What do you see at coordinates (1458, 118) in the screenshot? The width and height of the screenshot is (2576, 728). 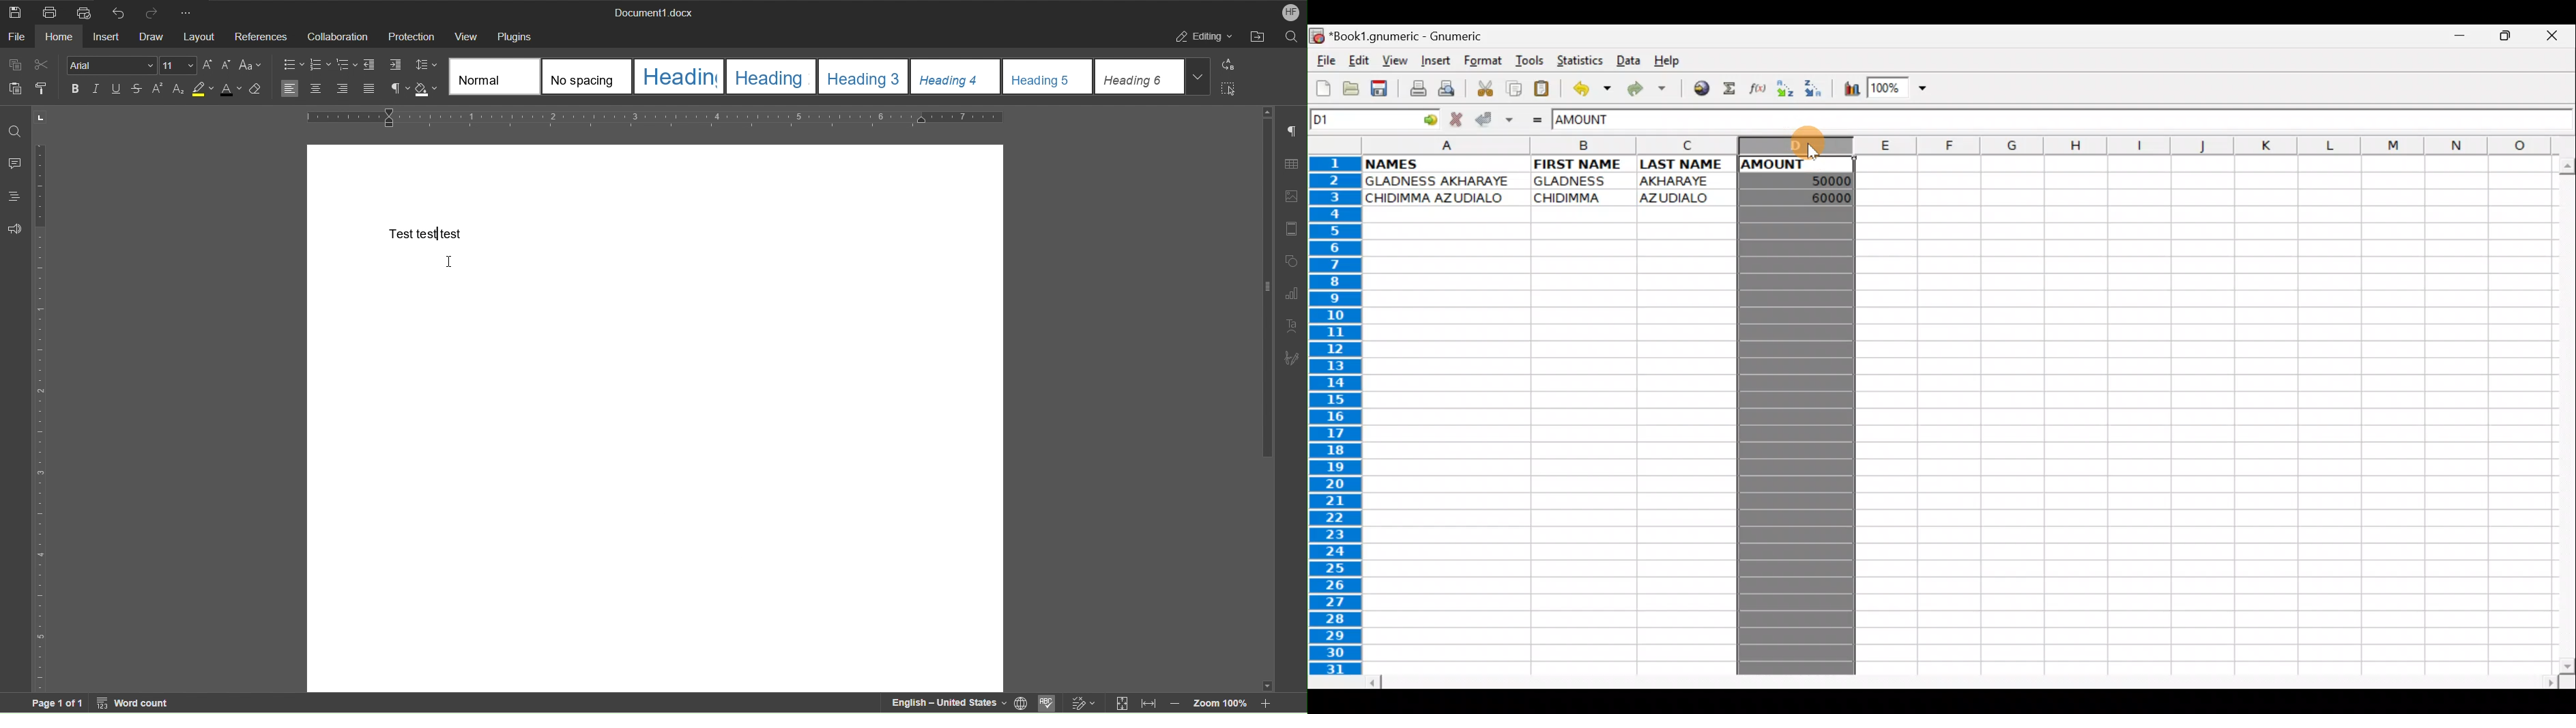 I see `Cancel change` at bounding box center [1458, 118].